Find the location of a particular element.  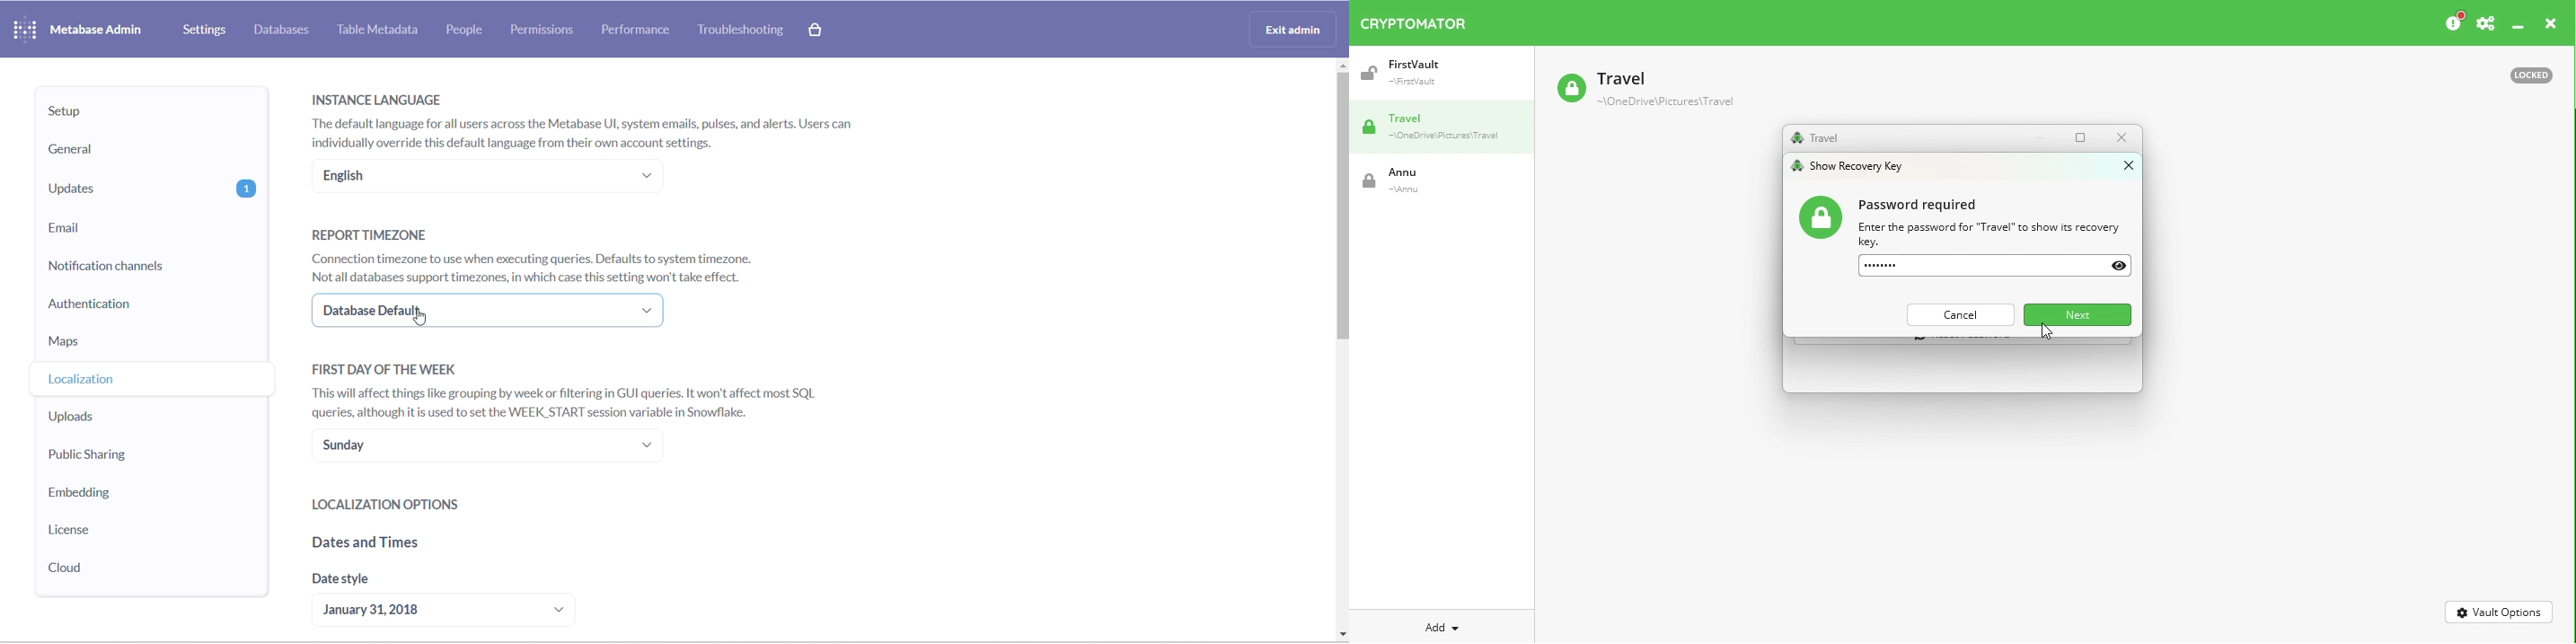

Cancel is located at coordinates (1963, 314).